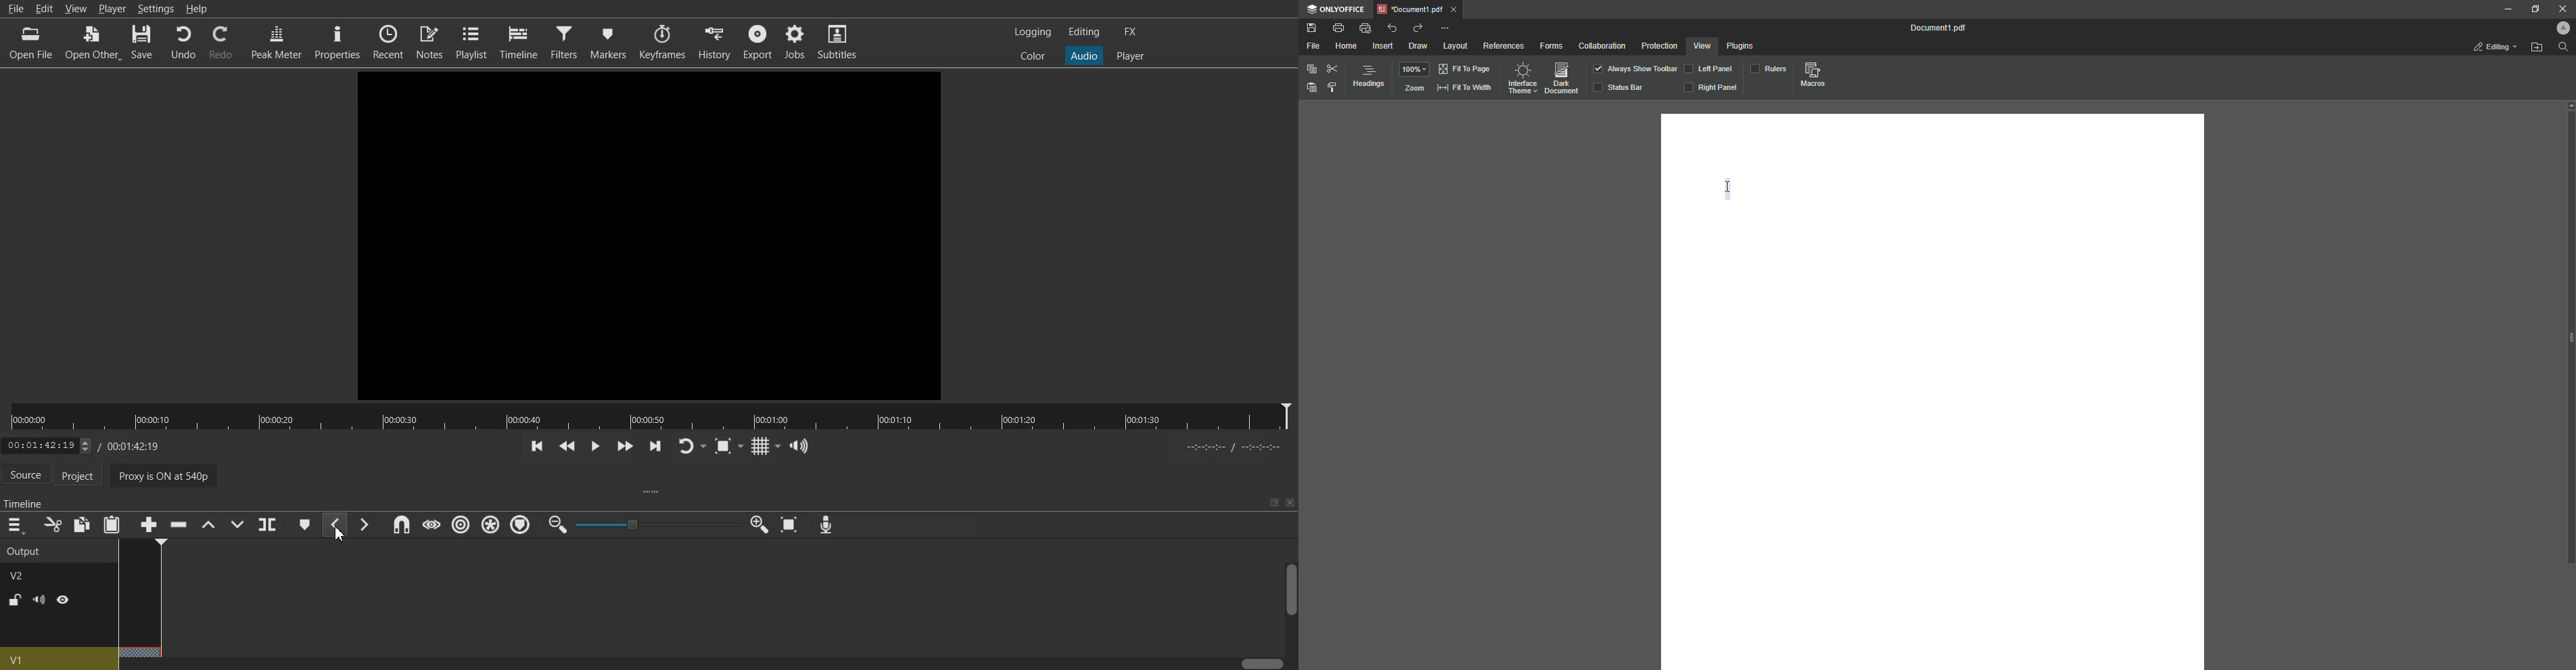  Describe the element at coordinates (701, 664) in the screenshot. I see `Horizontal Scroll bar` at that location.